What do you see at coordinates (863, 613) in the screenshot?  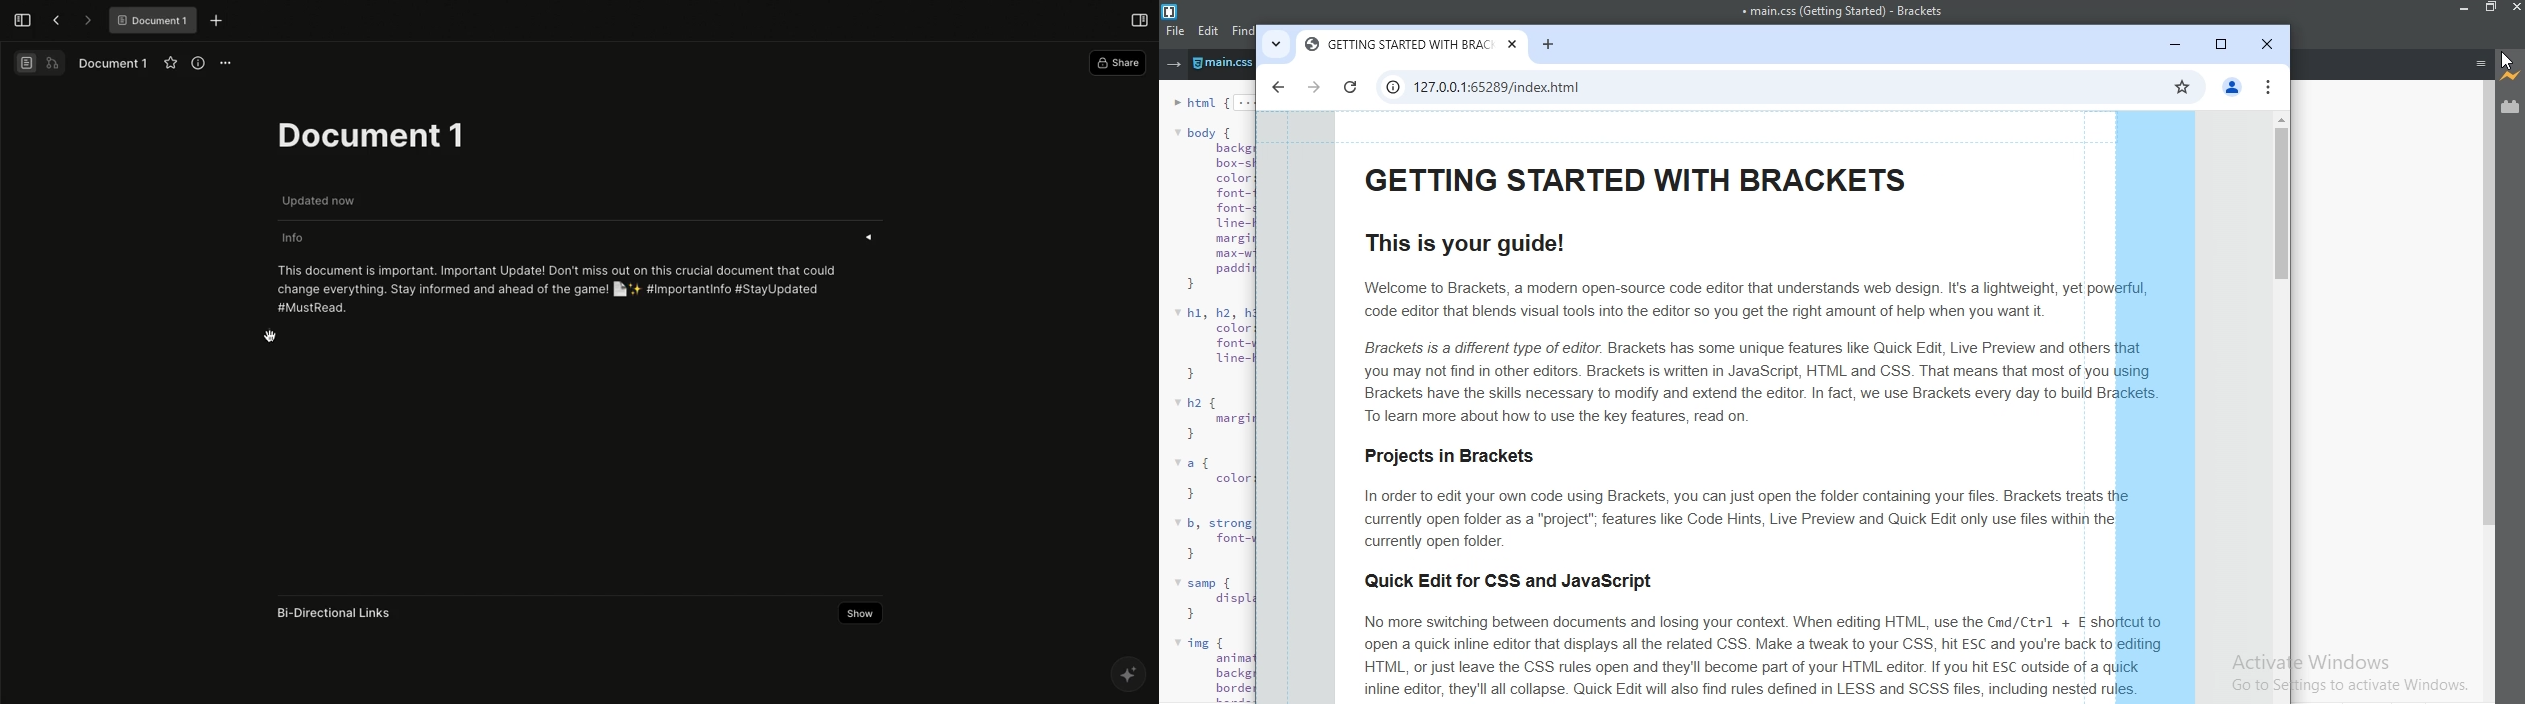 I see `Show` at bounding box center [863, 613].